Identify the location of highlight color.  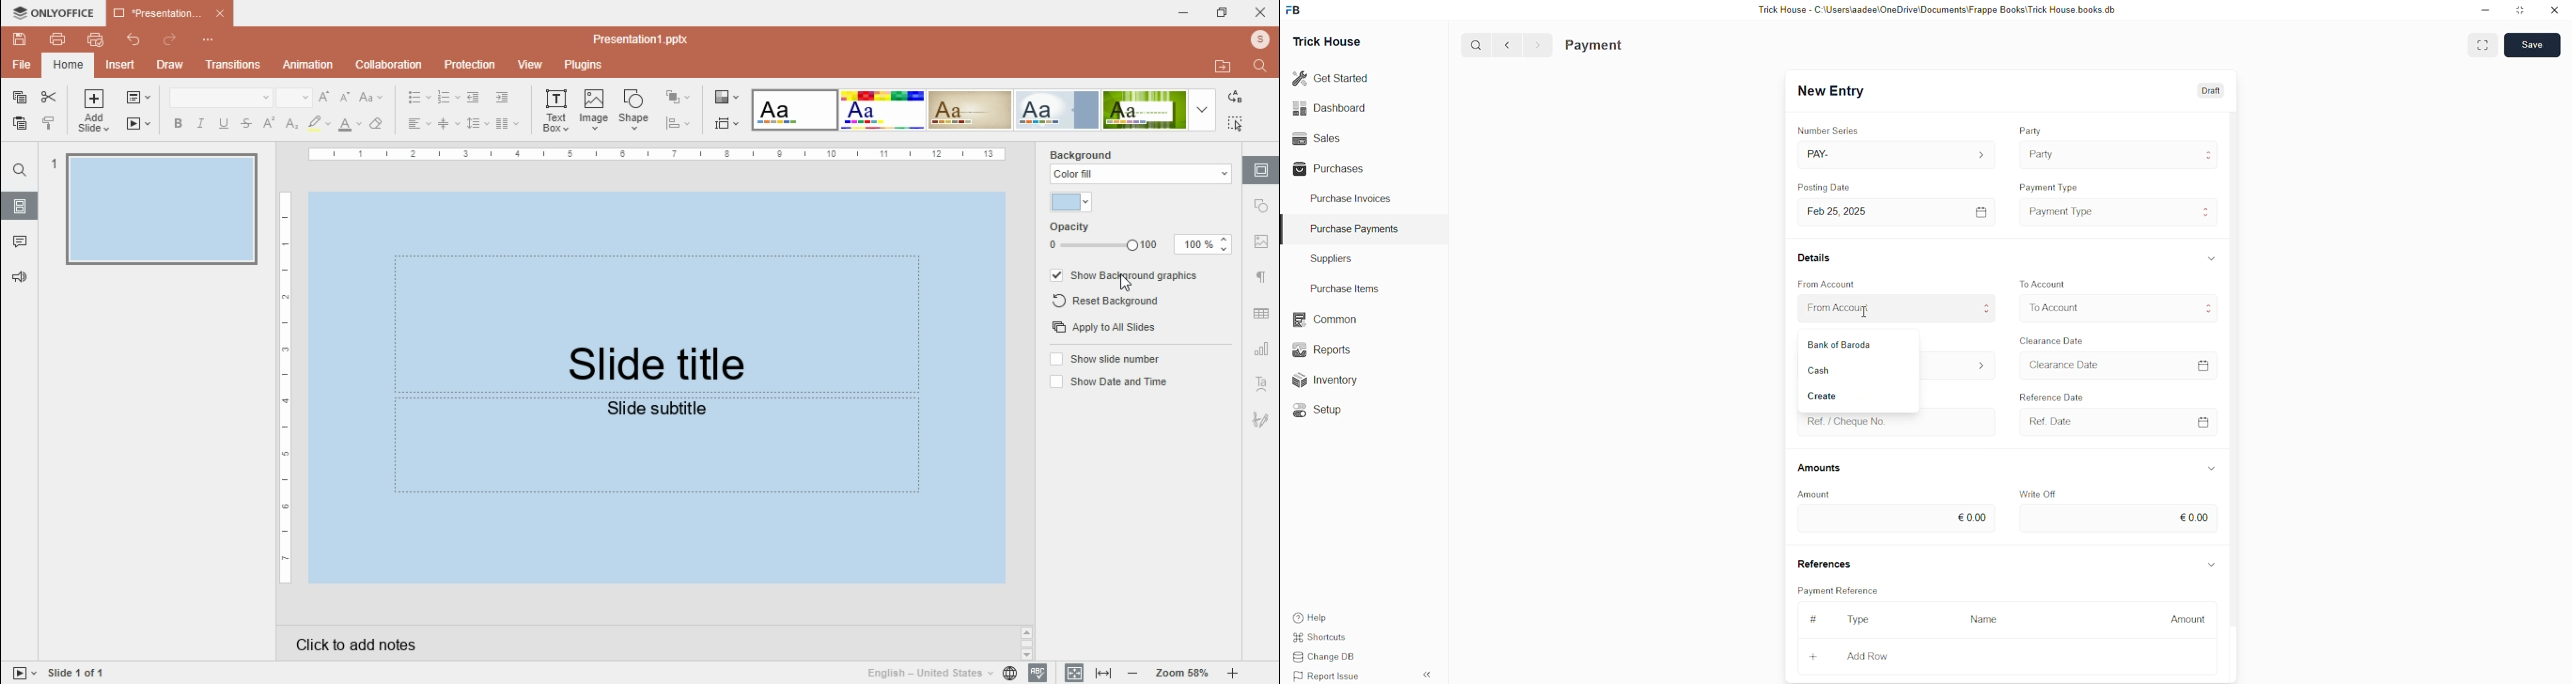
(317, 124).